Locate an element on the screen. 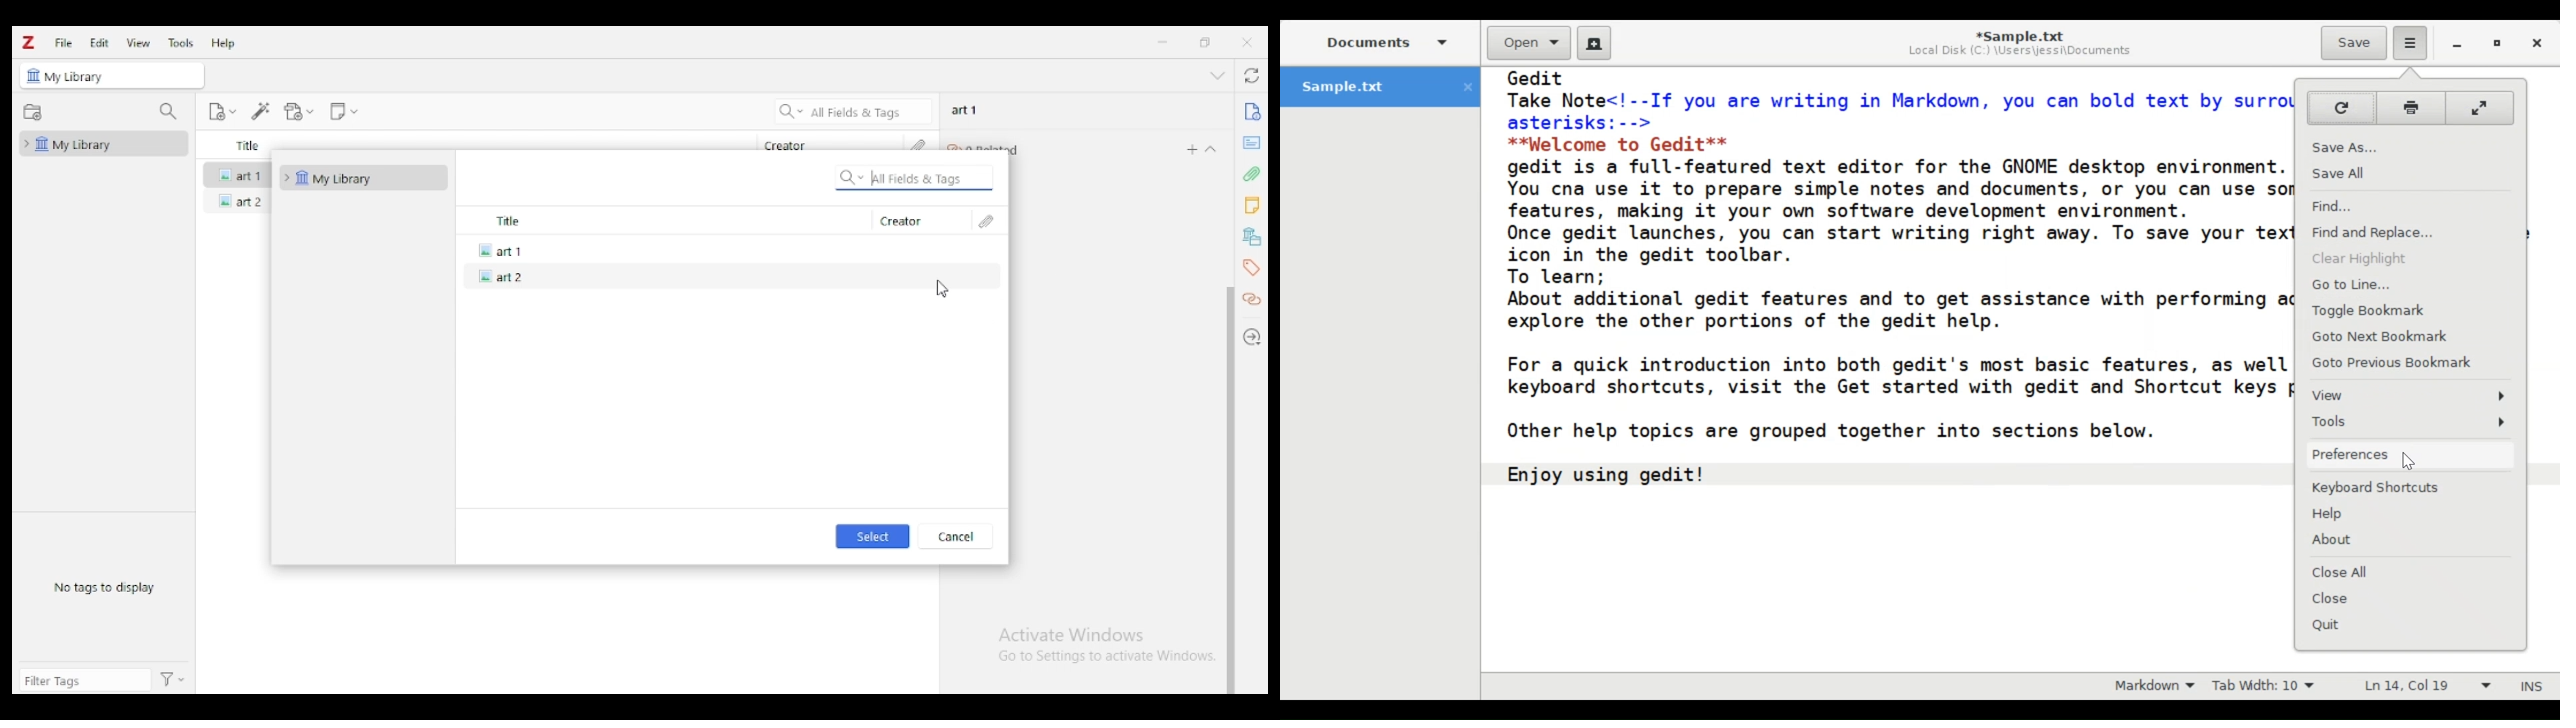 This screenshot has width=2576, height=728. logo is located at coordinates (29, 43).